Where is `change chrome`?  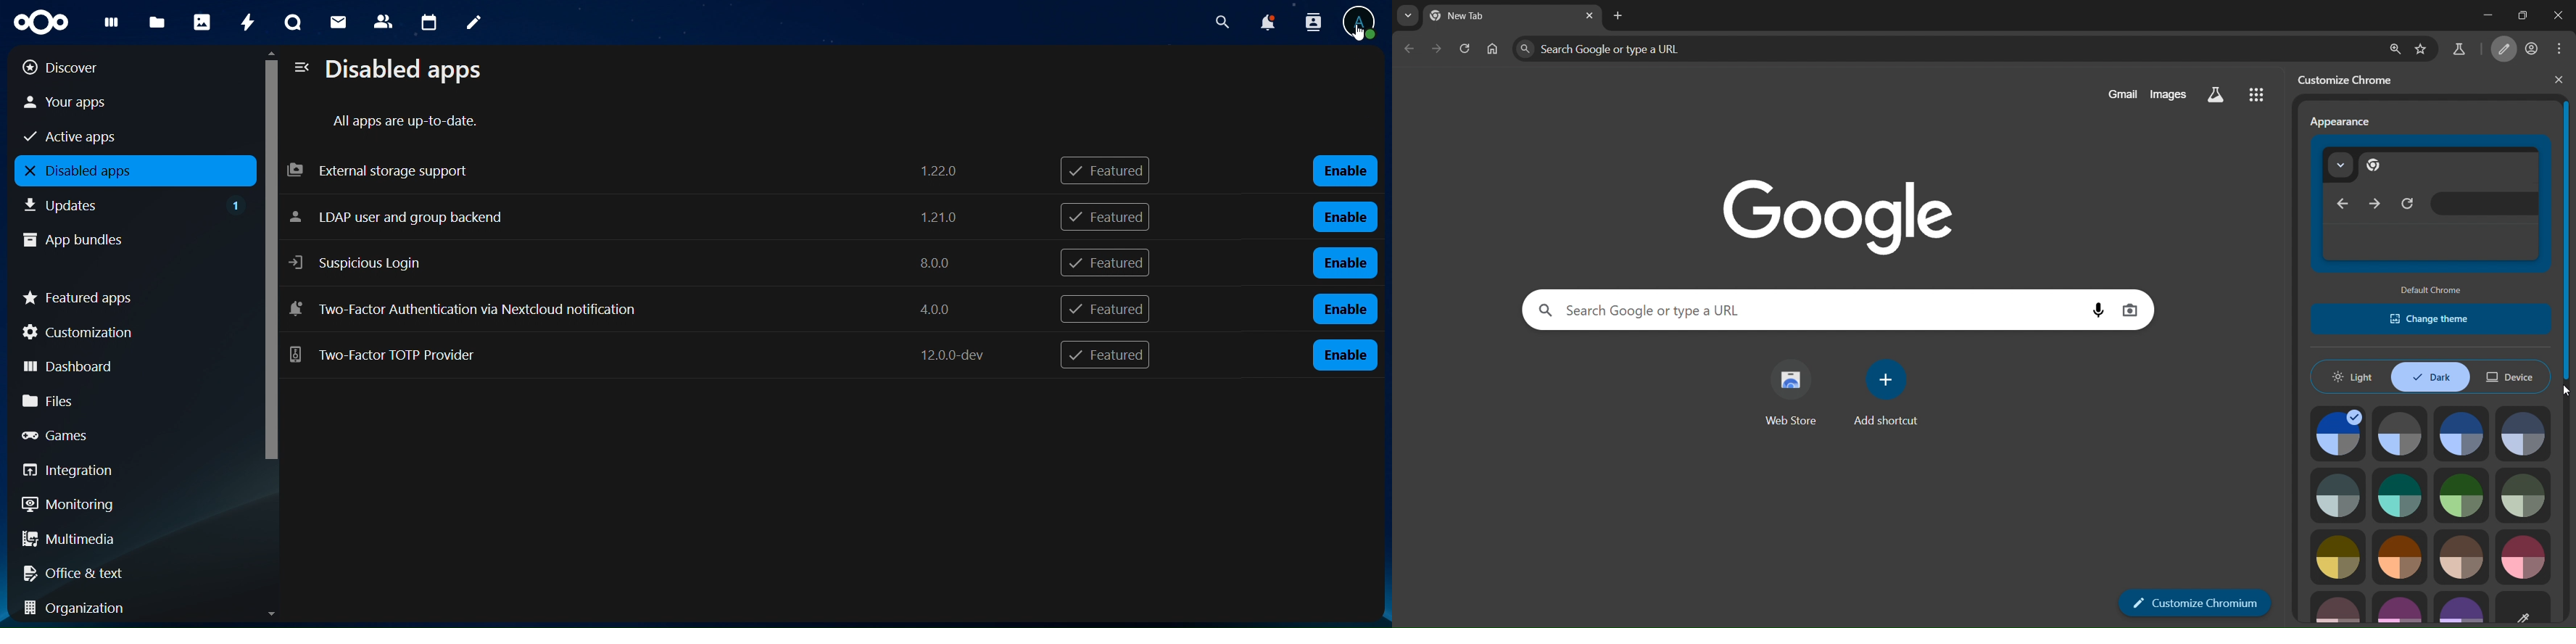
change chrome is located at coordinates (2431, 319).